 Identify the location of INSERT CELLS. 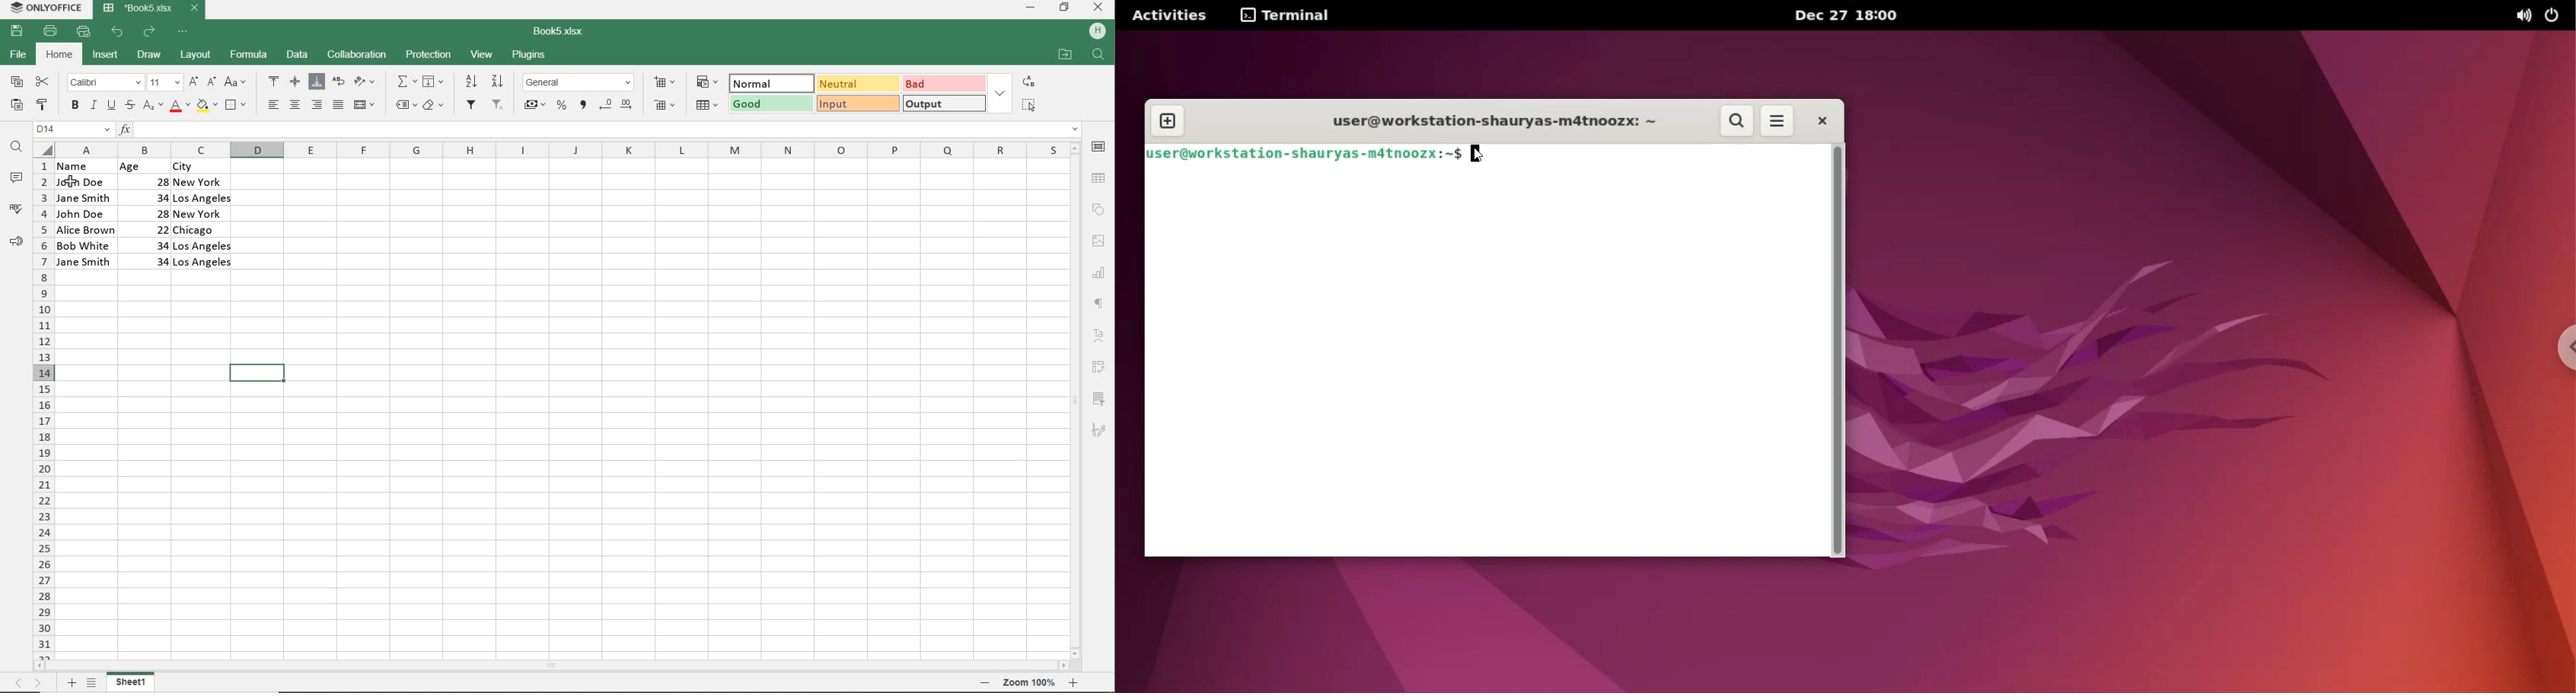
(668, 81).